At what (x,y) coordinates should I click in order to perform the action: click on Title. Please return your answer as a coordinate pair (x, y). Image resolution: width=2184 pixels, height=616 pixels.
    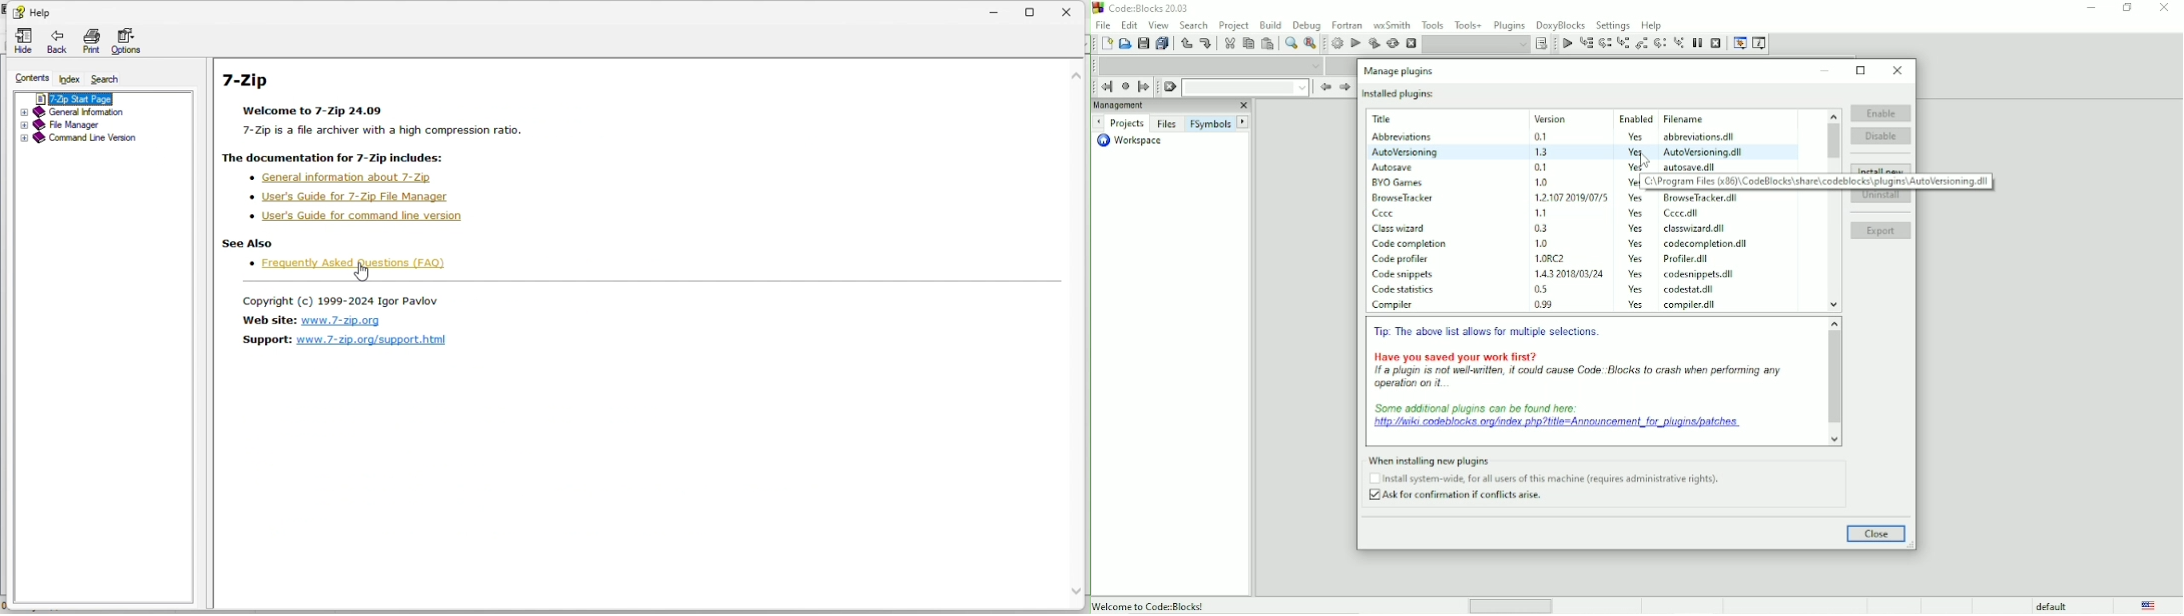
    Looking at the image, I should click on (1144, 10).